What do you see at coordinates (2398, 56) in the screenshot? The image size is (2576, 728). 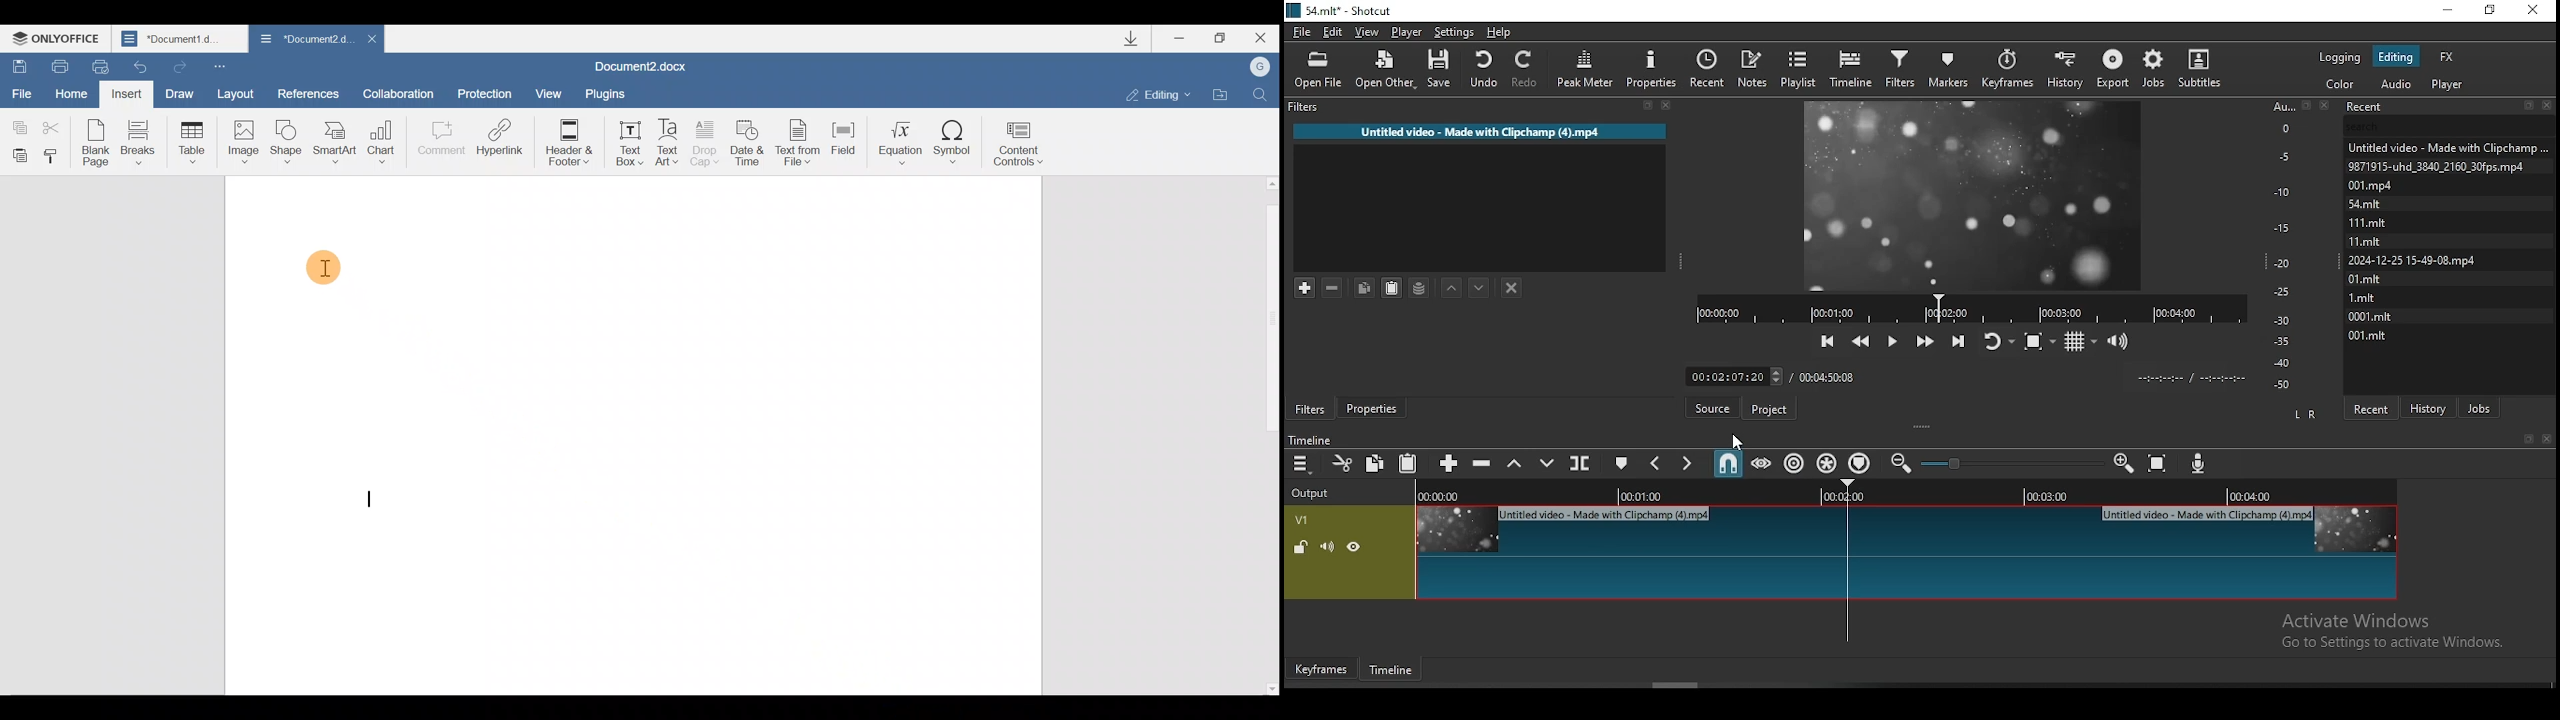 I see `editing` at bounding box center [2398, 56].